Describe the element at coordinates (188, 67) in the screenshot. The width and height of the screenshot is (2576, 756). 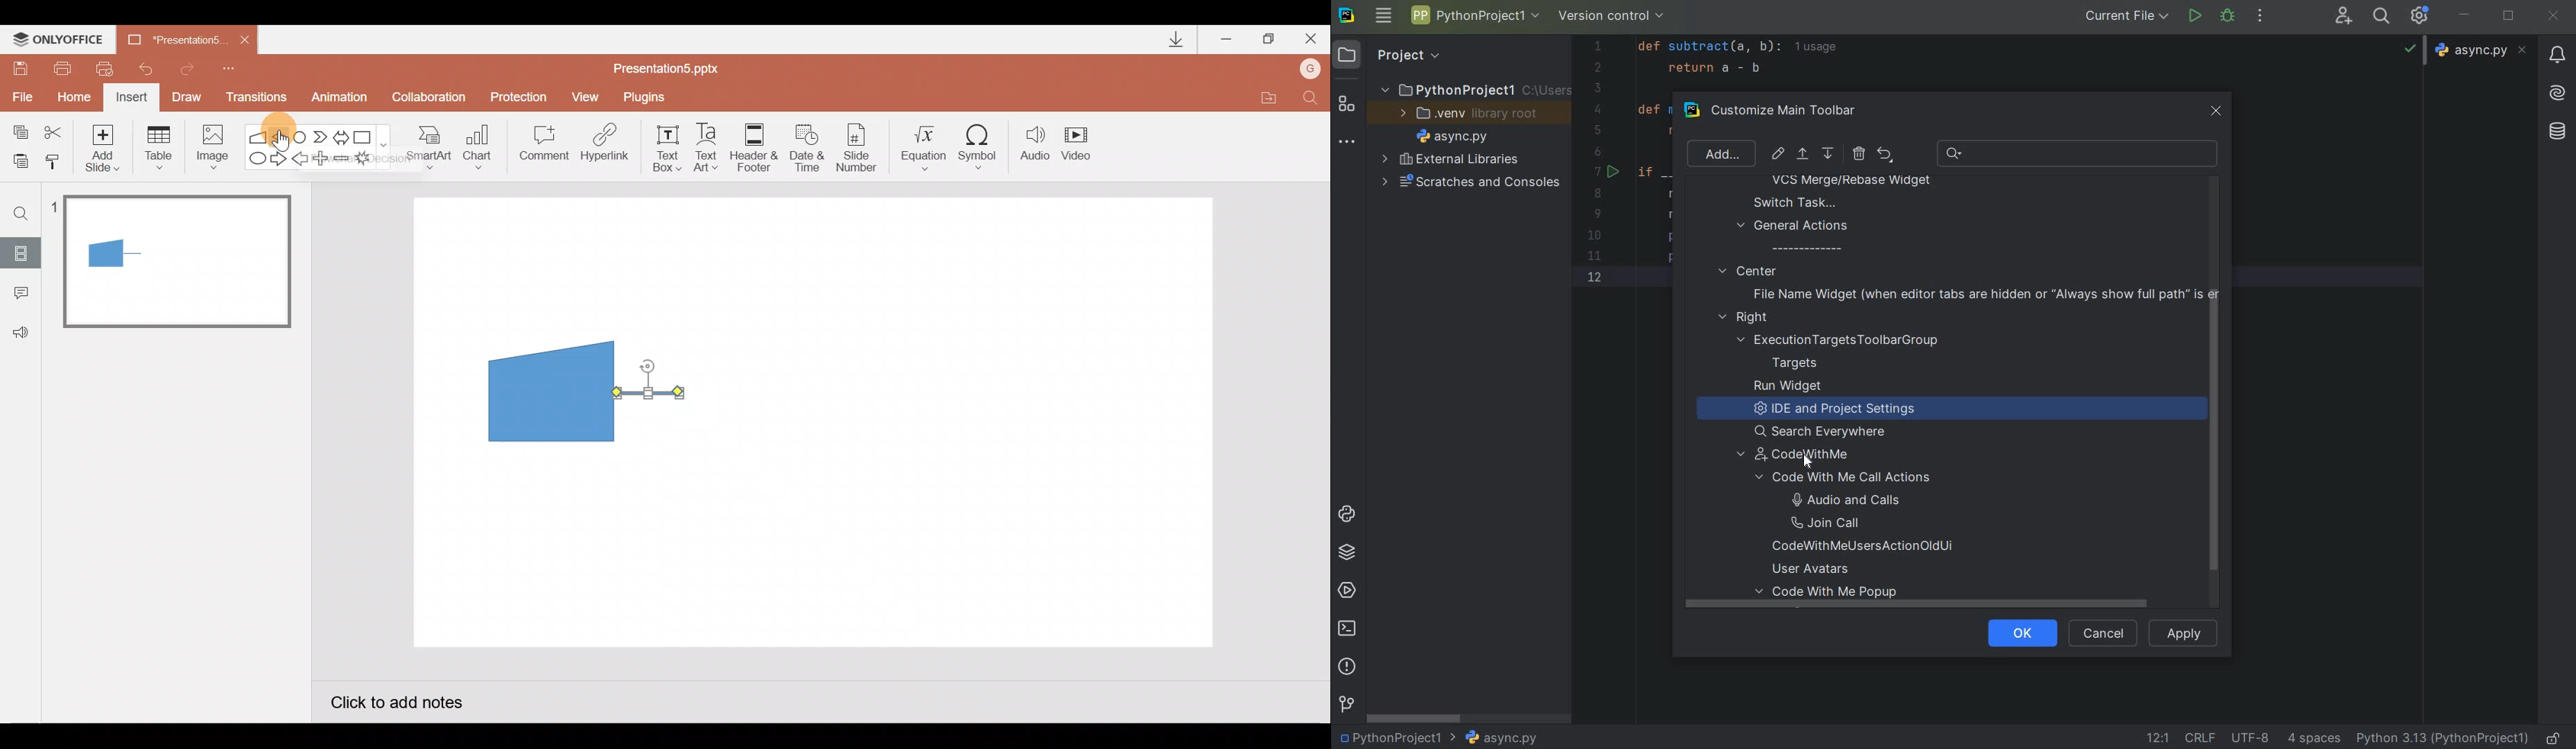
I see `Redo` at that location.